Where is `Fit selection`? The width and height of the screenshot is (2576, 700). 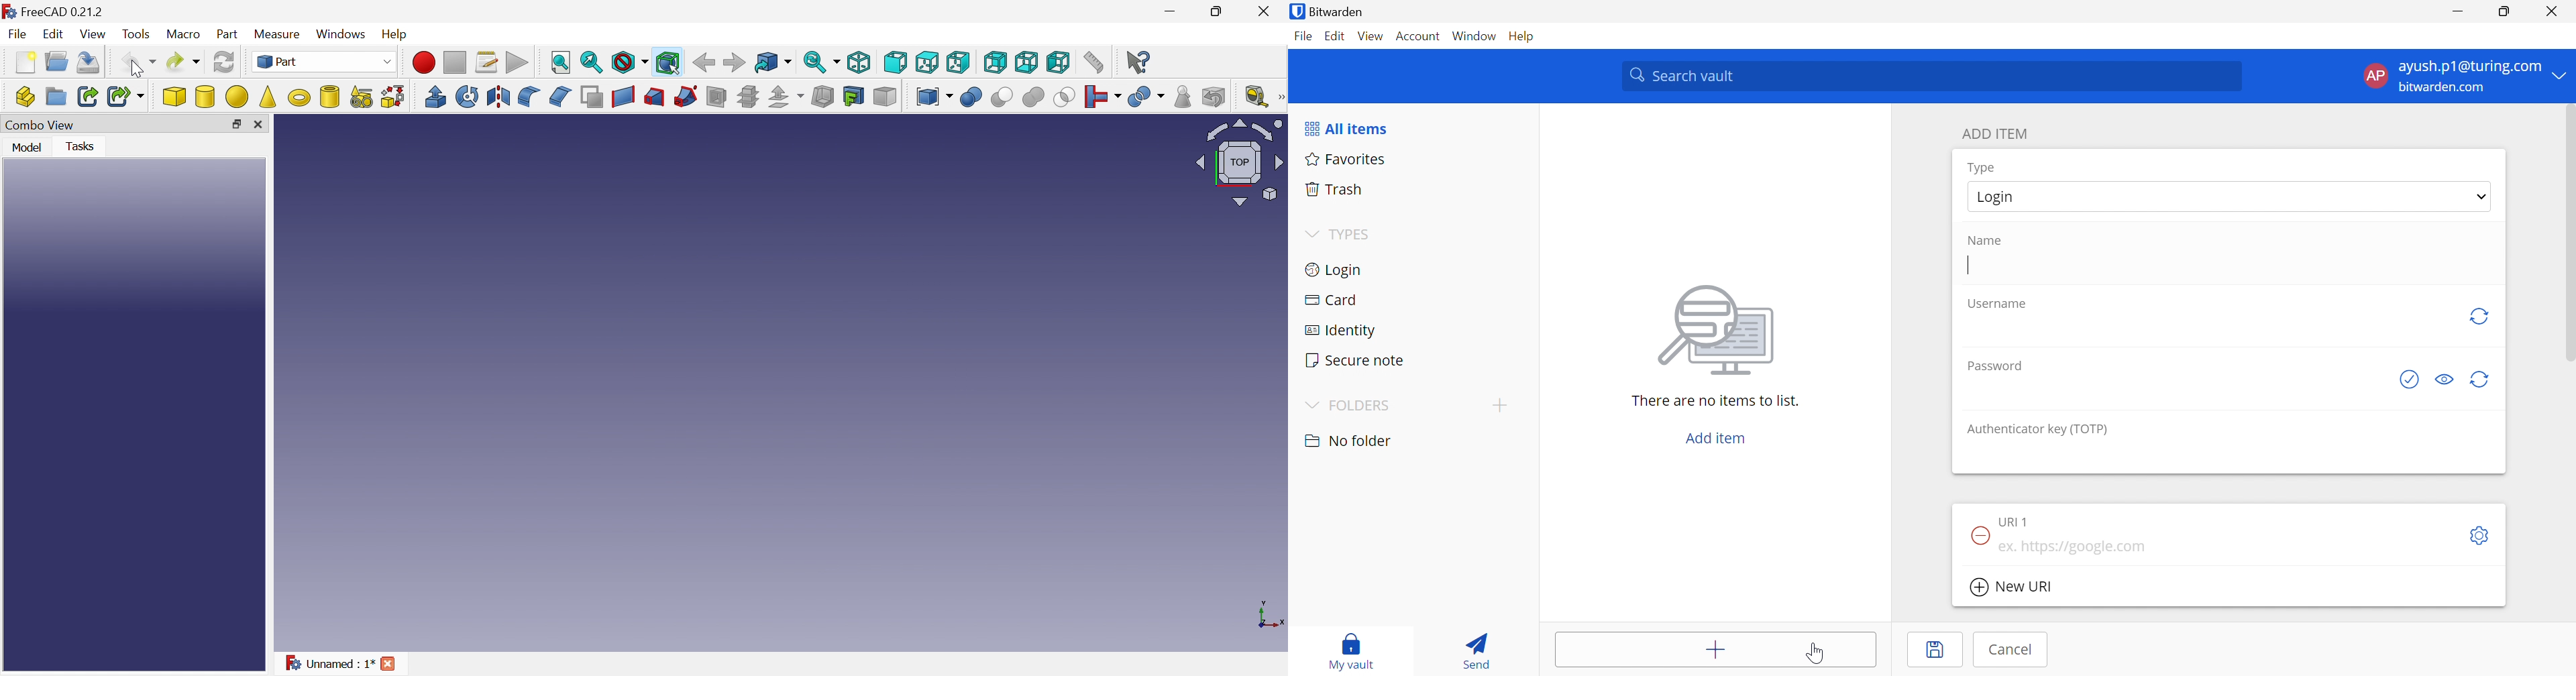
Fit selection is located at coordinates (592, 62).